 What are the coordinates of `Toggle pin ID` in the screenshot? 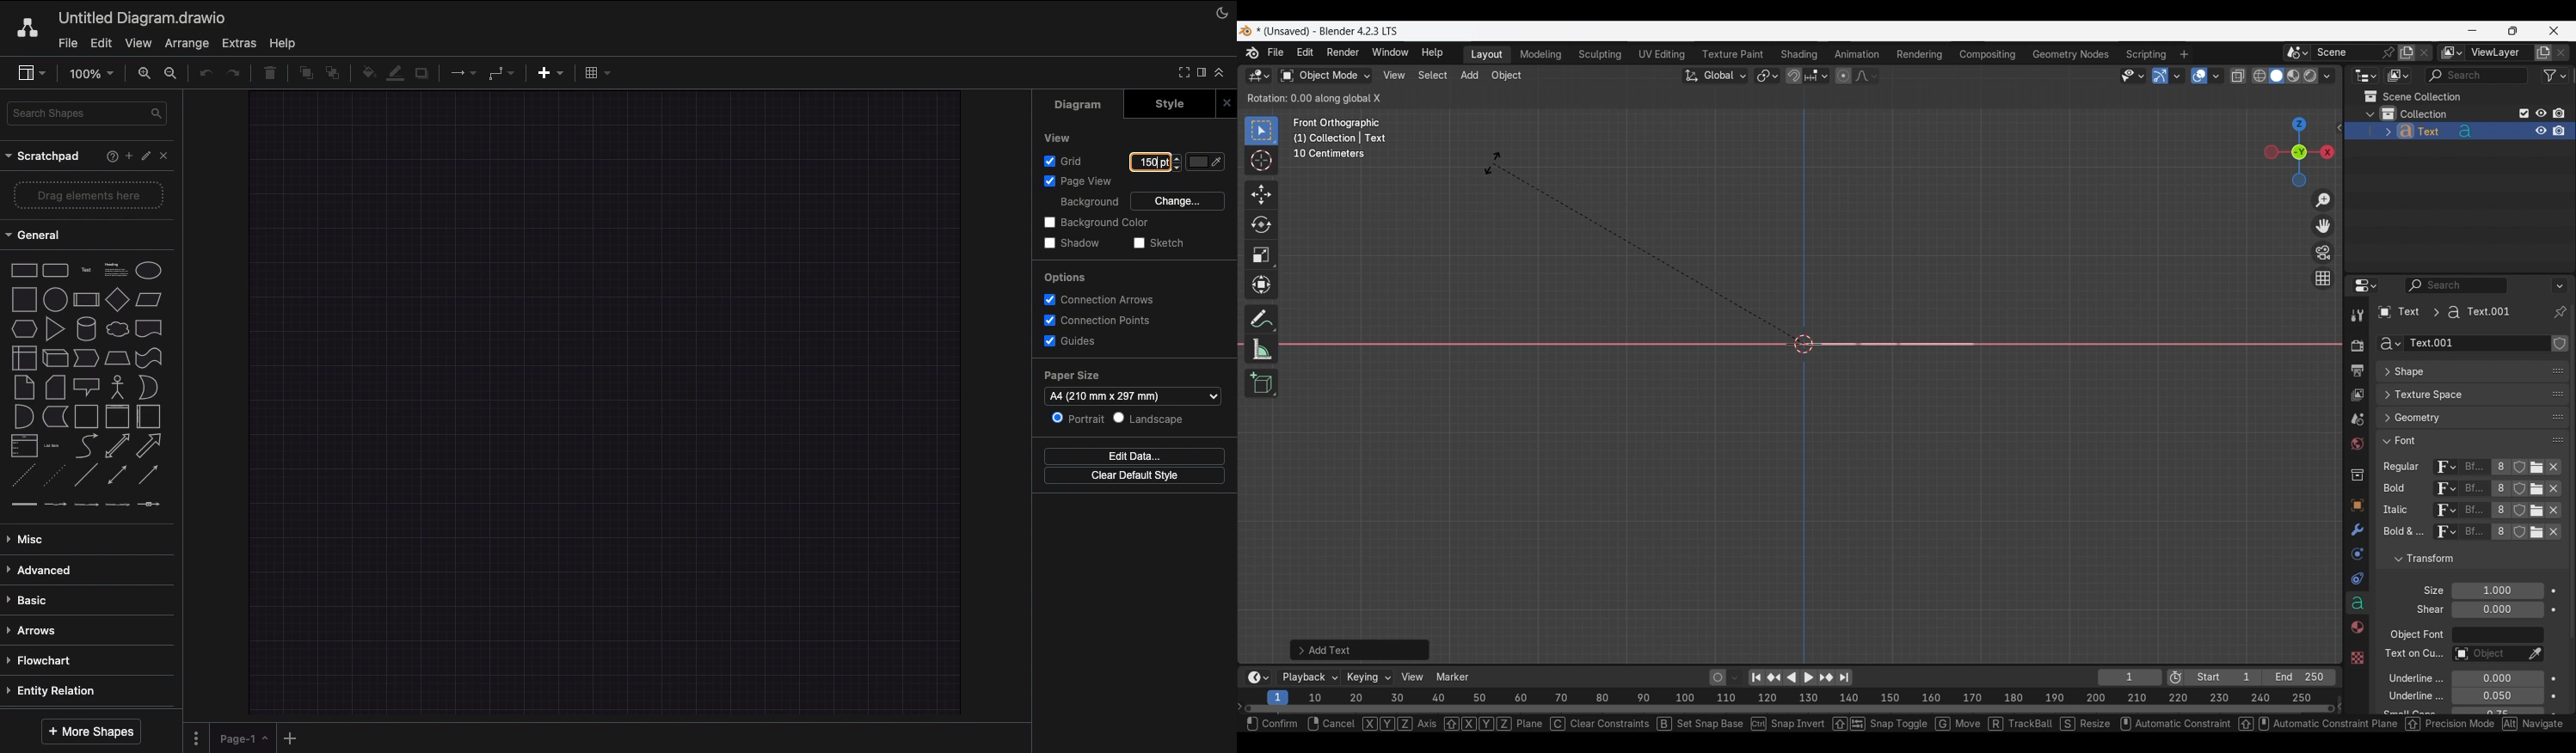 It's located at (2560, 312).